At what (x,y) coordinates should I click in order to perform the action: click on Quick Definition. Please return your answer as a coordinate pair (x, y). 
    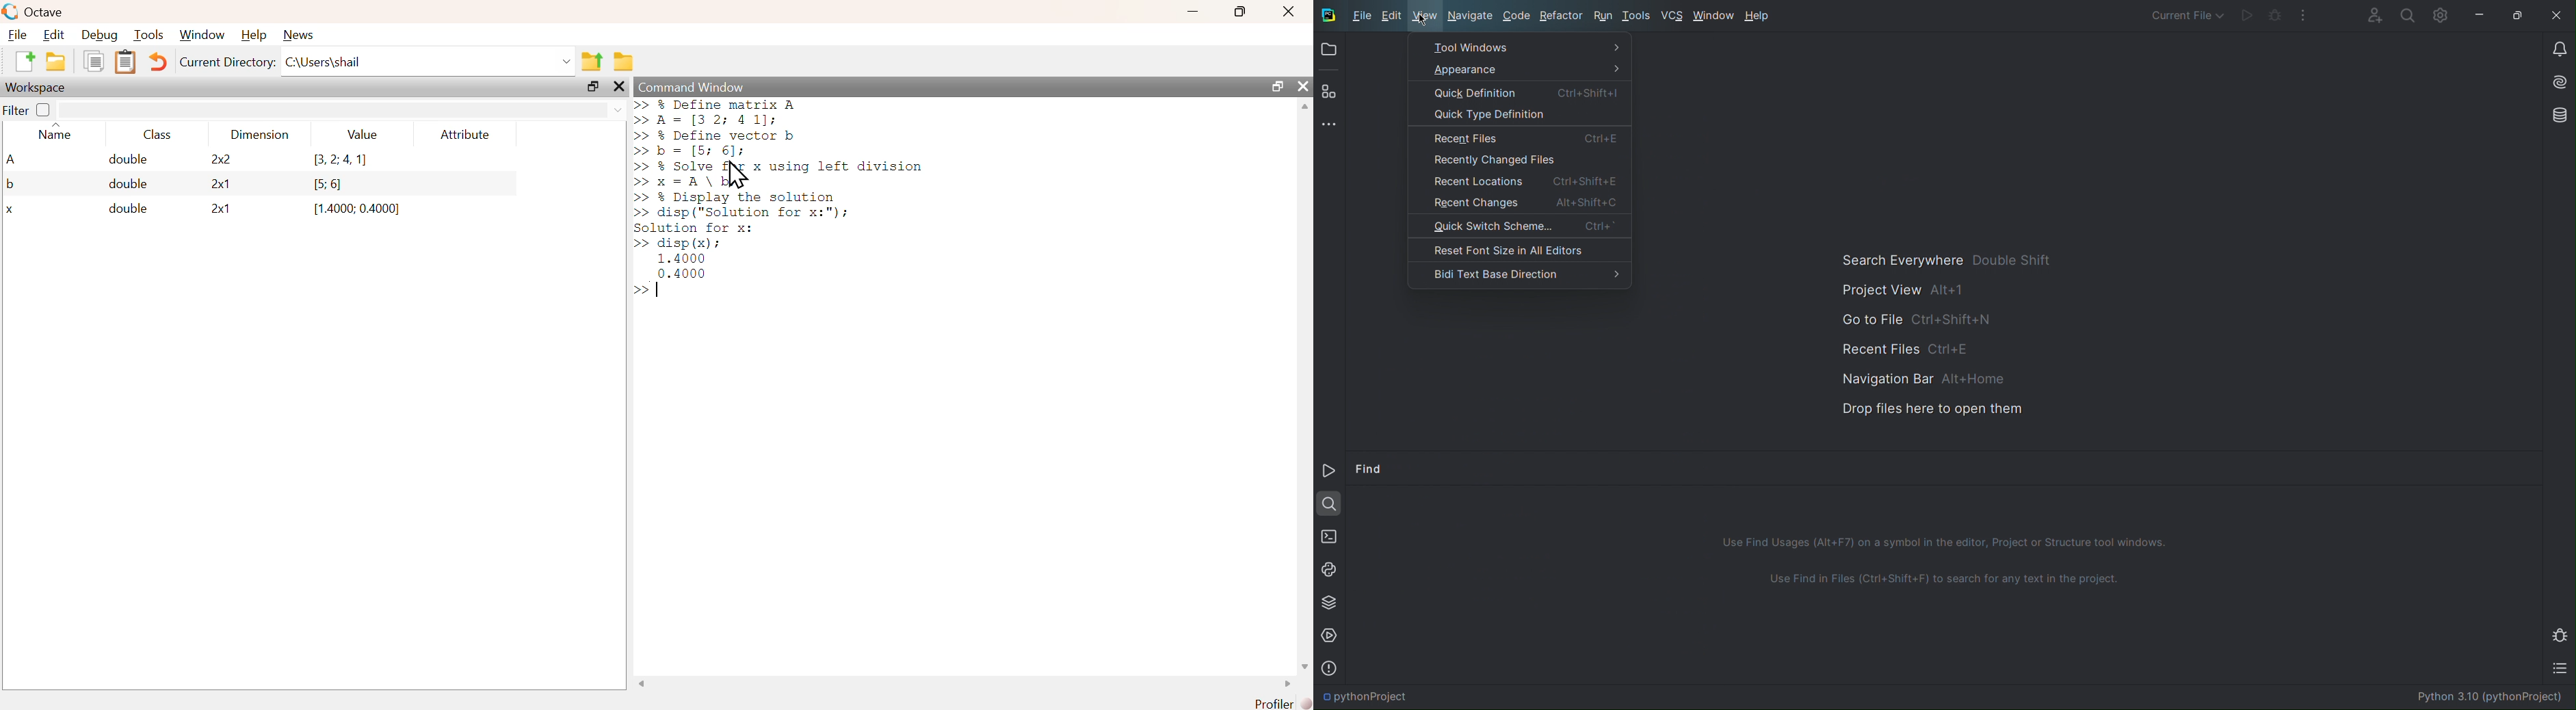
    Looking at the image, I should click on (1521, 94).